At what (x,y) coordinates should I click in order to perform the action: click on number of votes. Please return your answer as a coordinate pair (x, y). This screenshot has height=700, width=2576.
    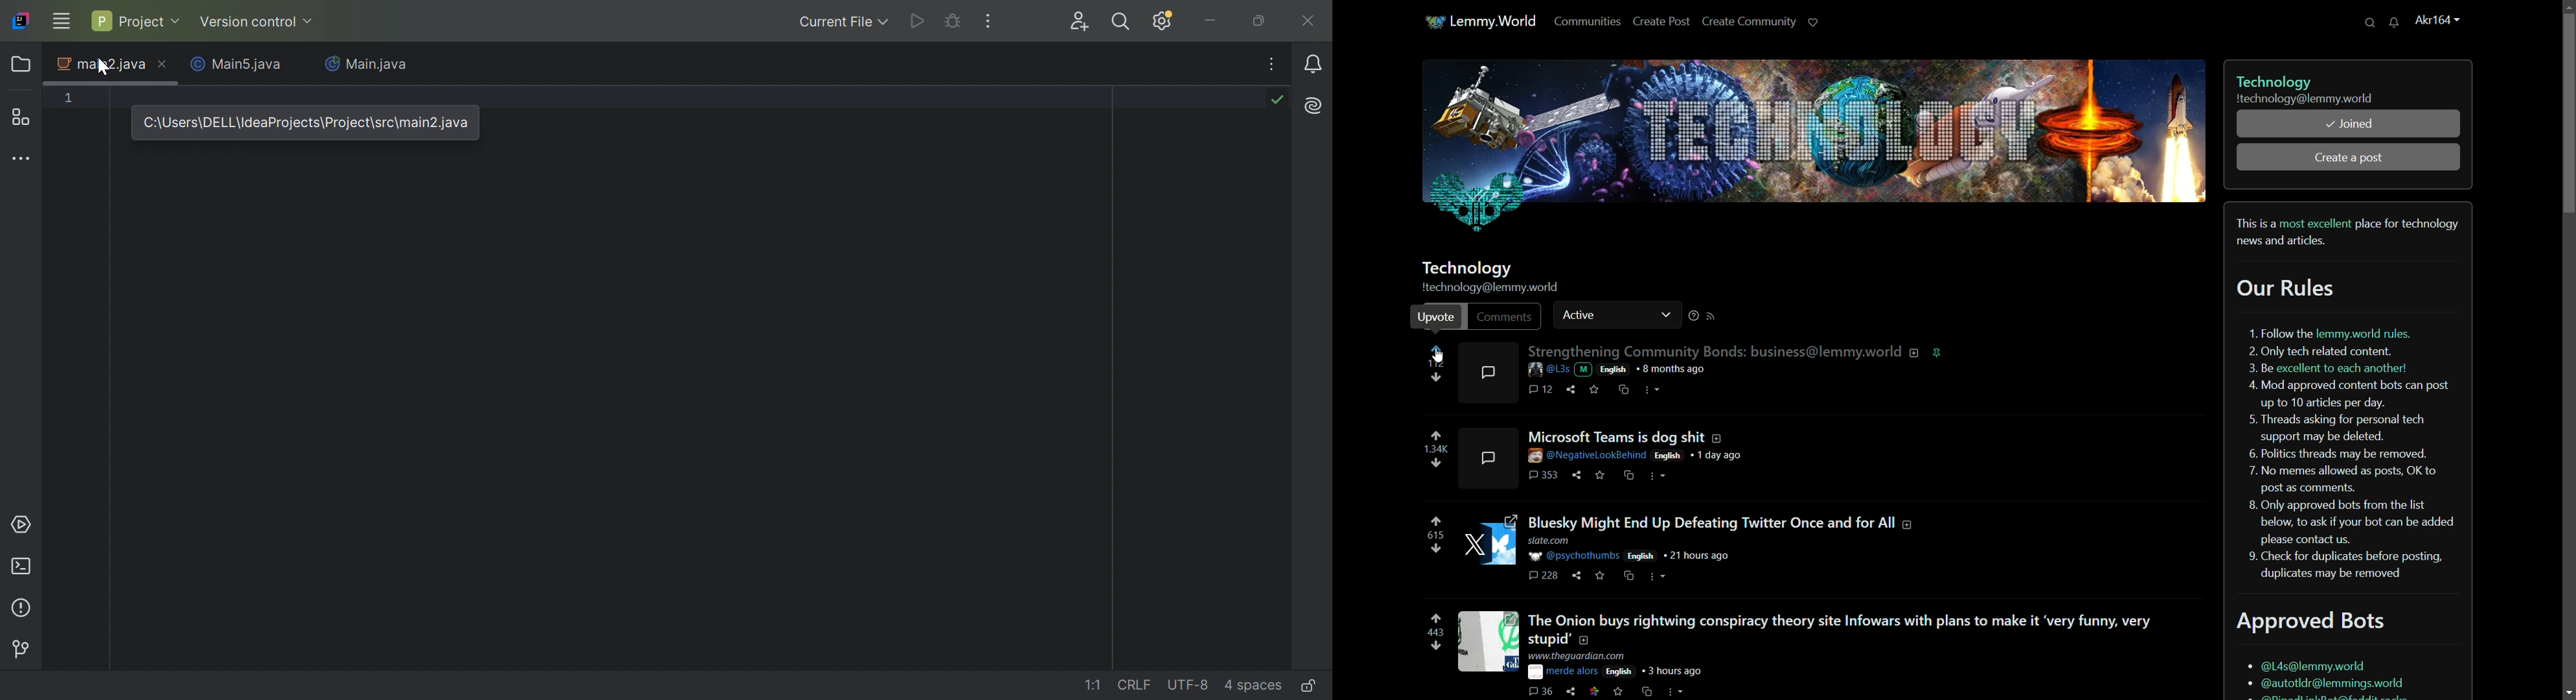
    Looking at the image, I should click on (1437, 535).